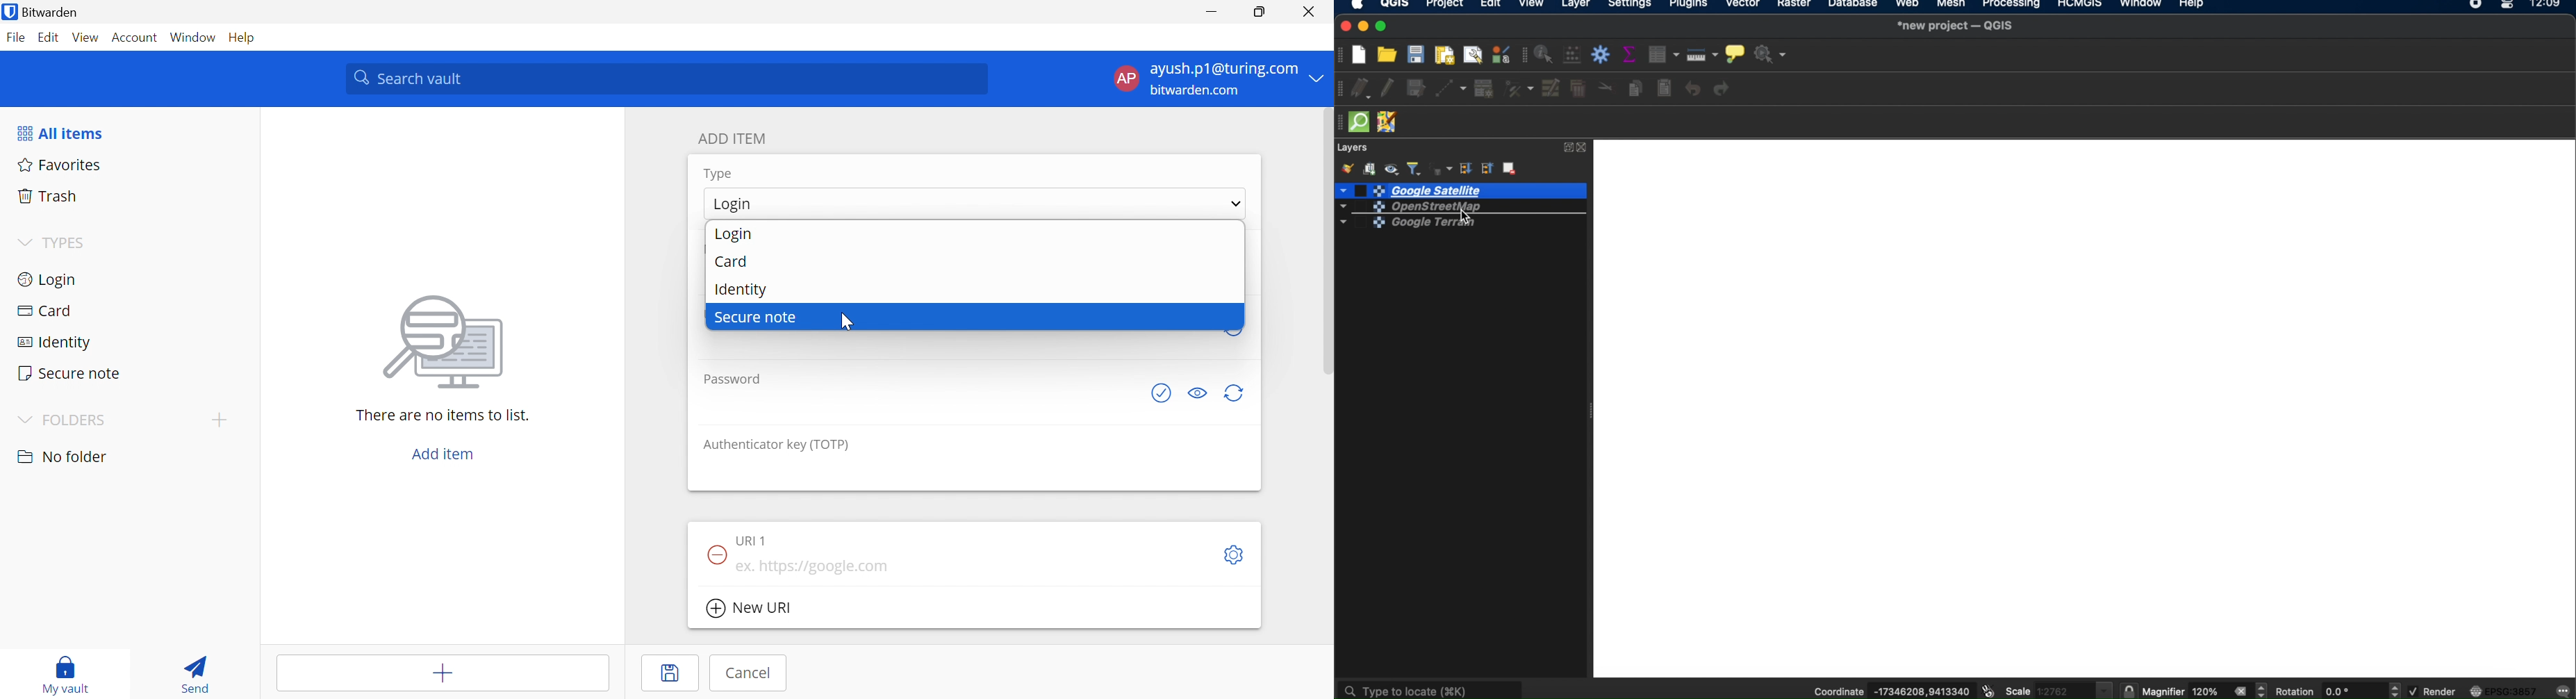  Describe the element at coordinates (1260, 10) in the screenshot. I see `Restore Down` at that location.